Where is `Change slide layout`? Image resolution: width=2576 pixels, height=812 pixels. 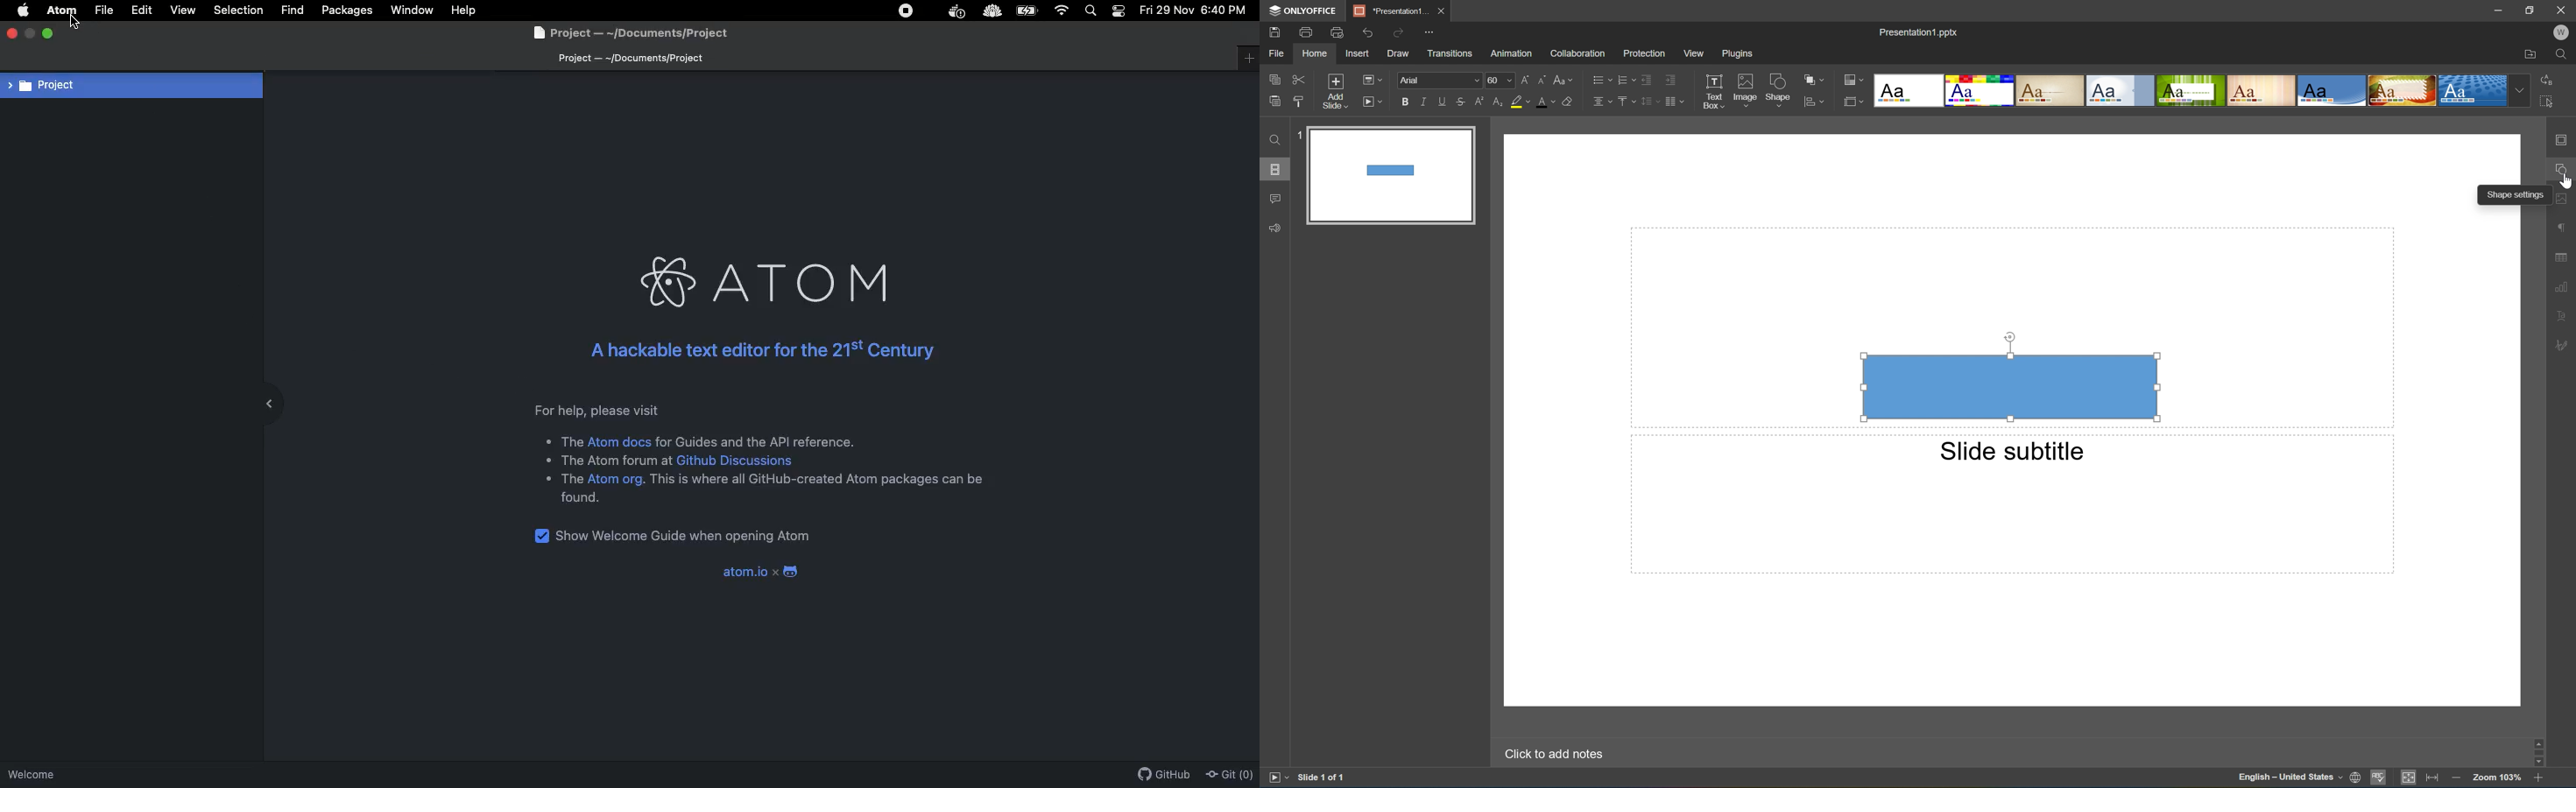
Change slide layout is located at coordinates (1373, 79).